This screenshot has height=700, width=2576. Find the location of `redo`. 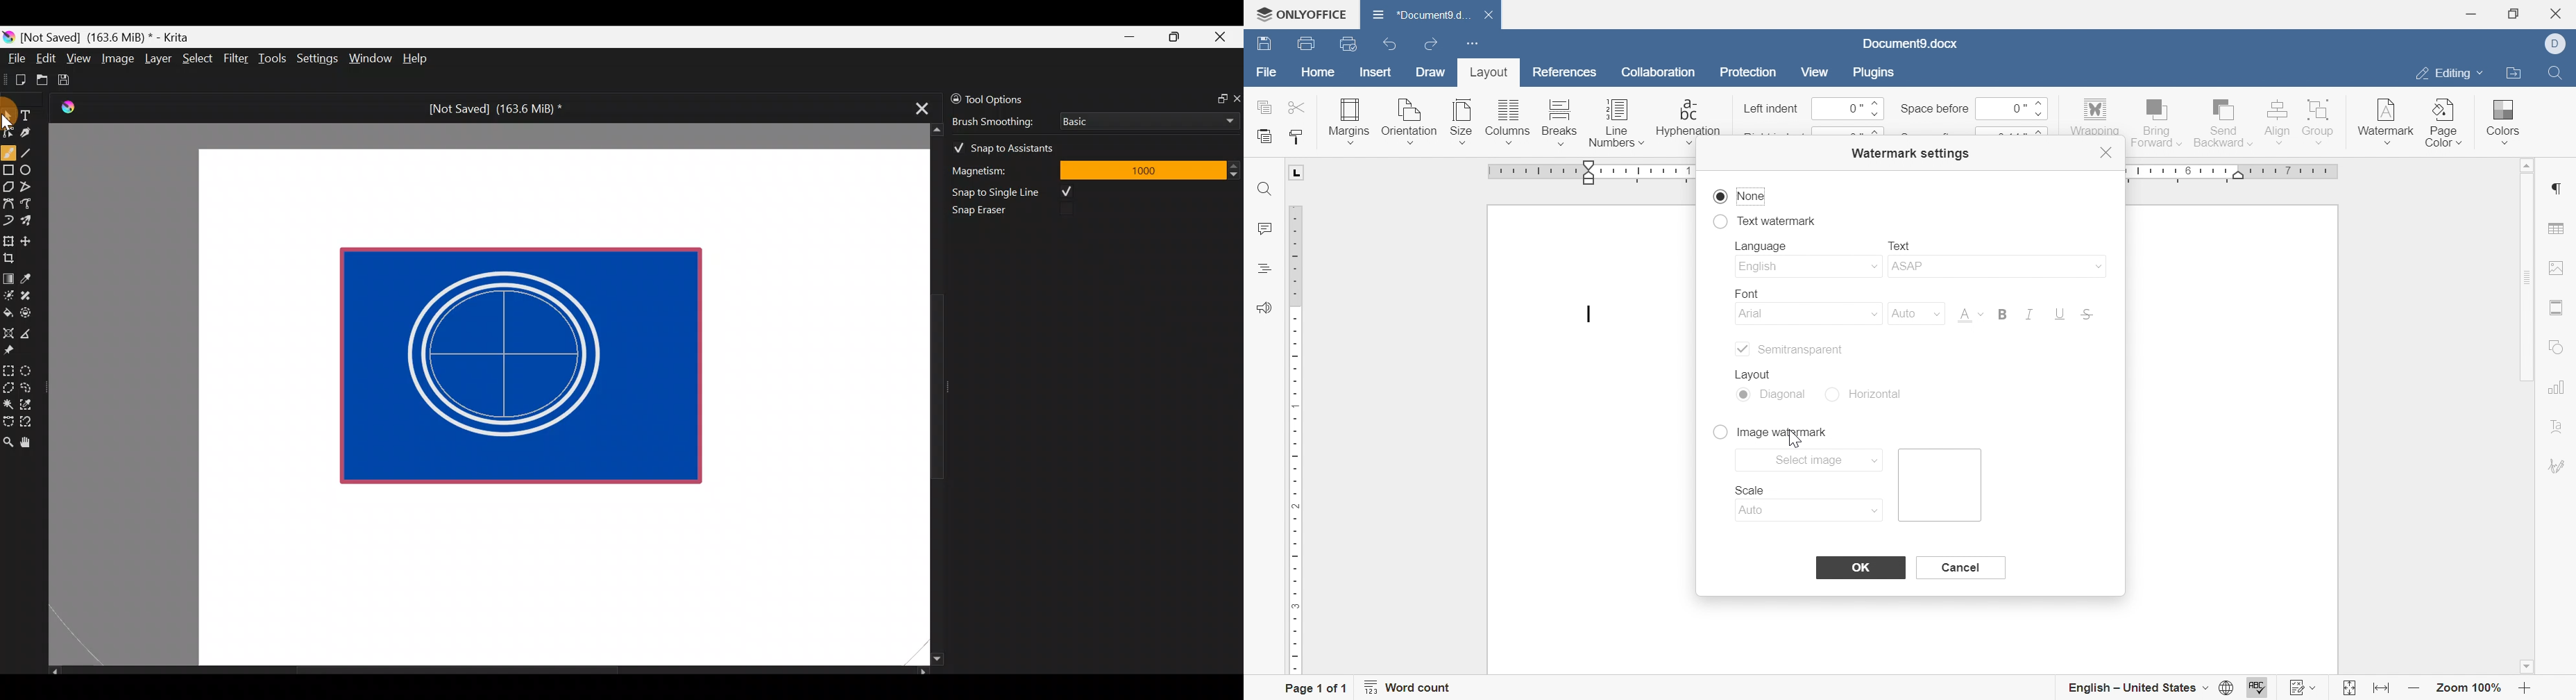

redo is located at coordinates (1433, 46).